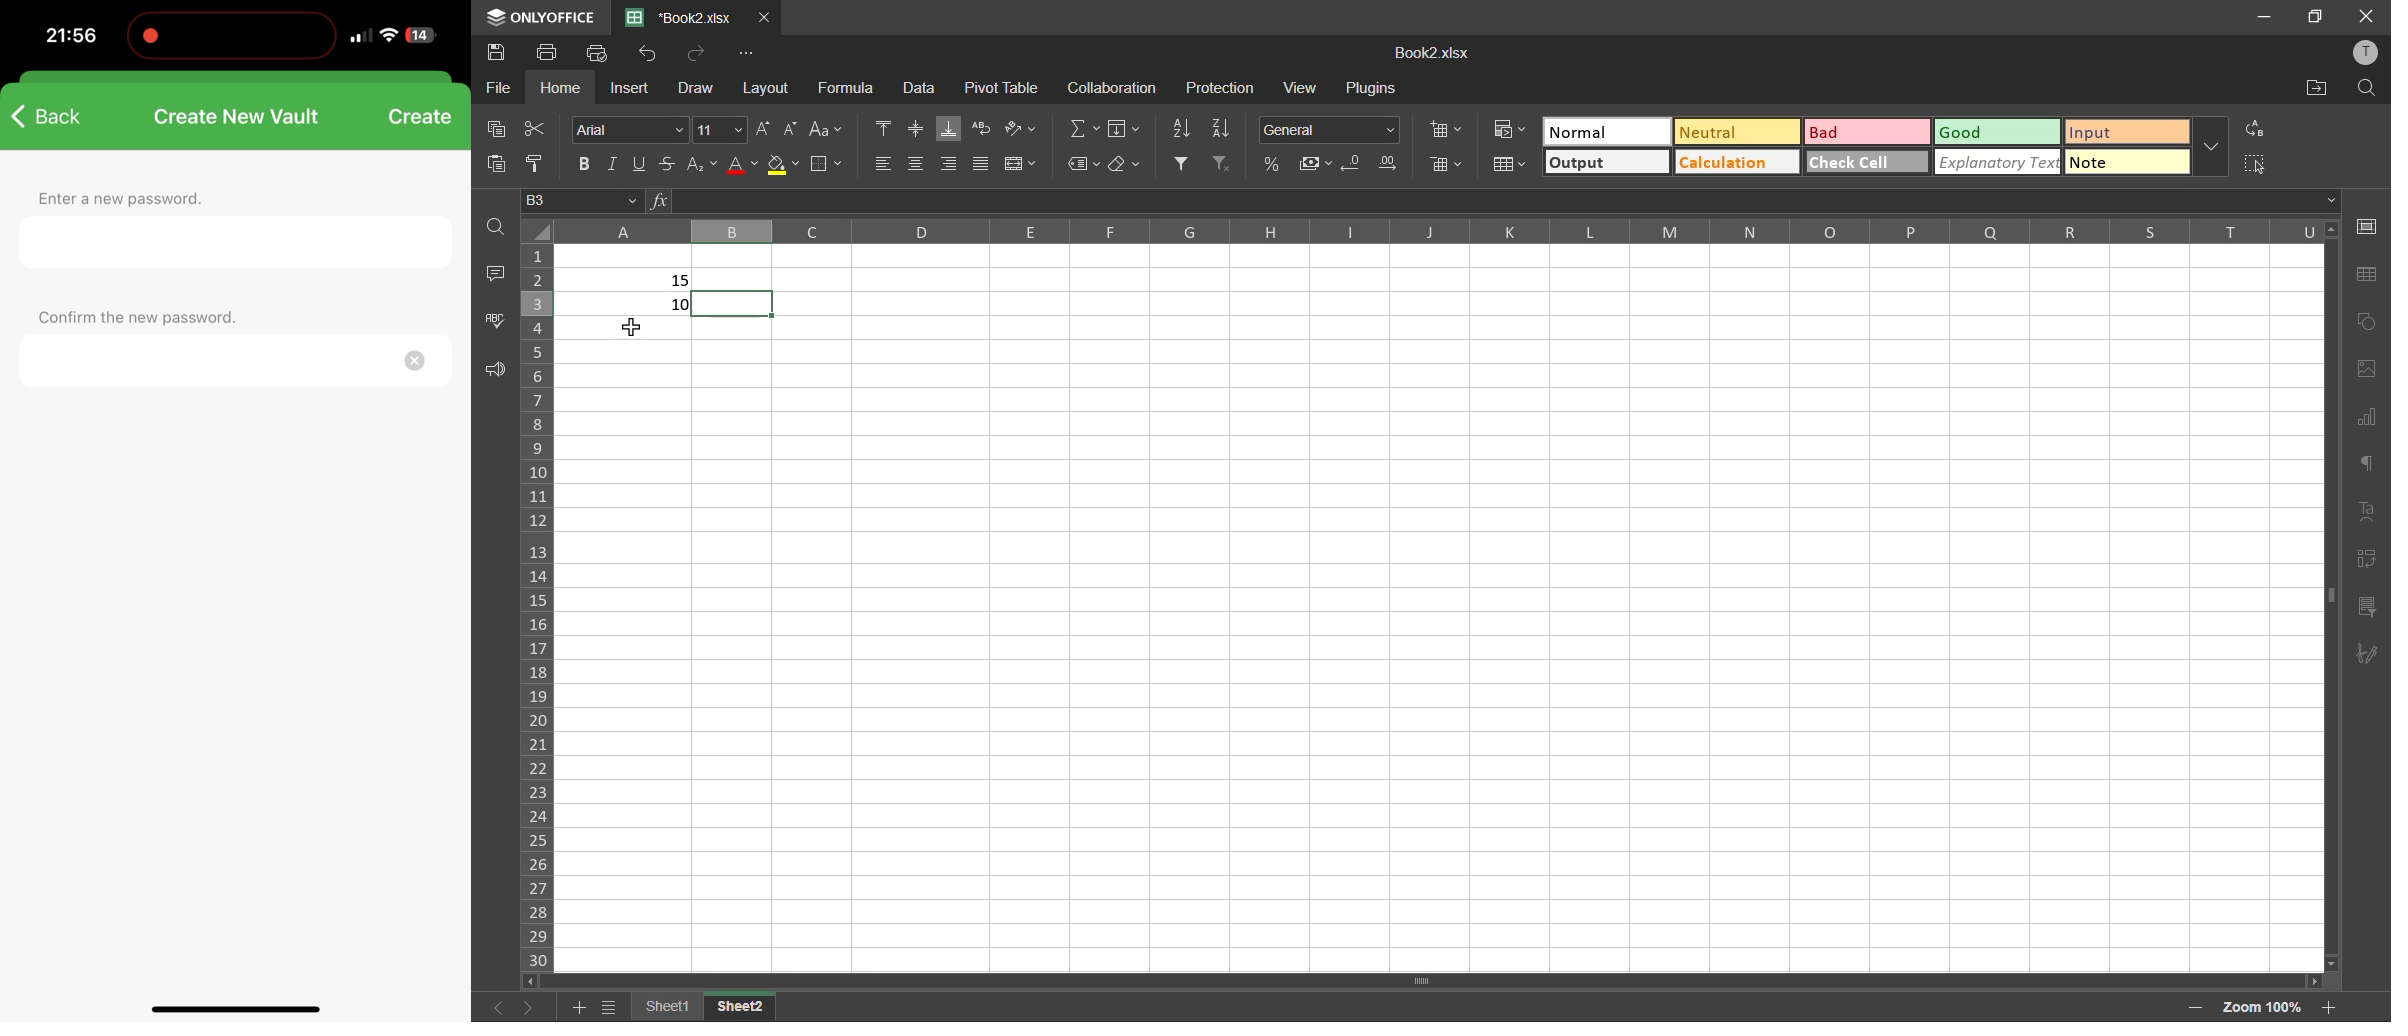 This screenshot has height=1036, width=2408. Describe the element at coordinates (1374, 88) in the screenshot. I see `plugins` at that location.